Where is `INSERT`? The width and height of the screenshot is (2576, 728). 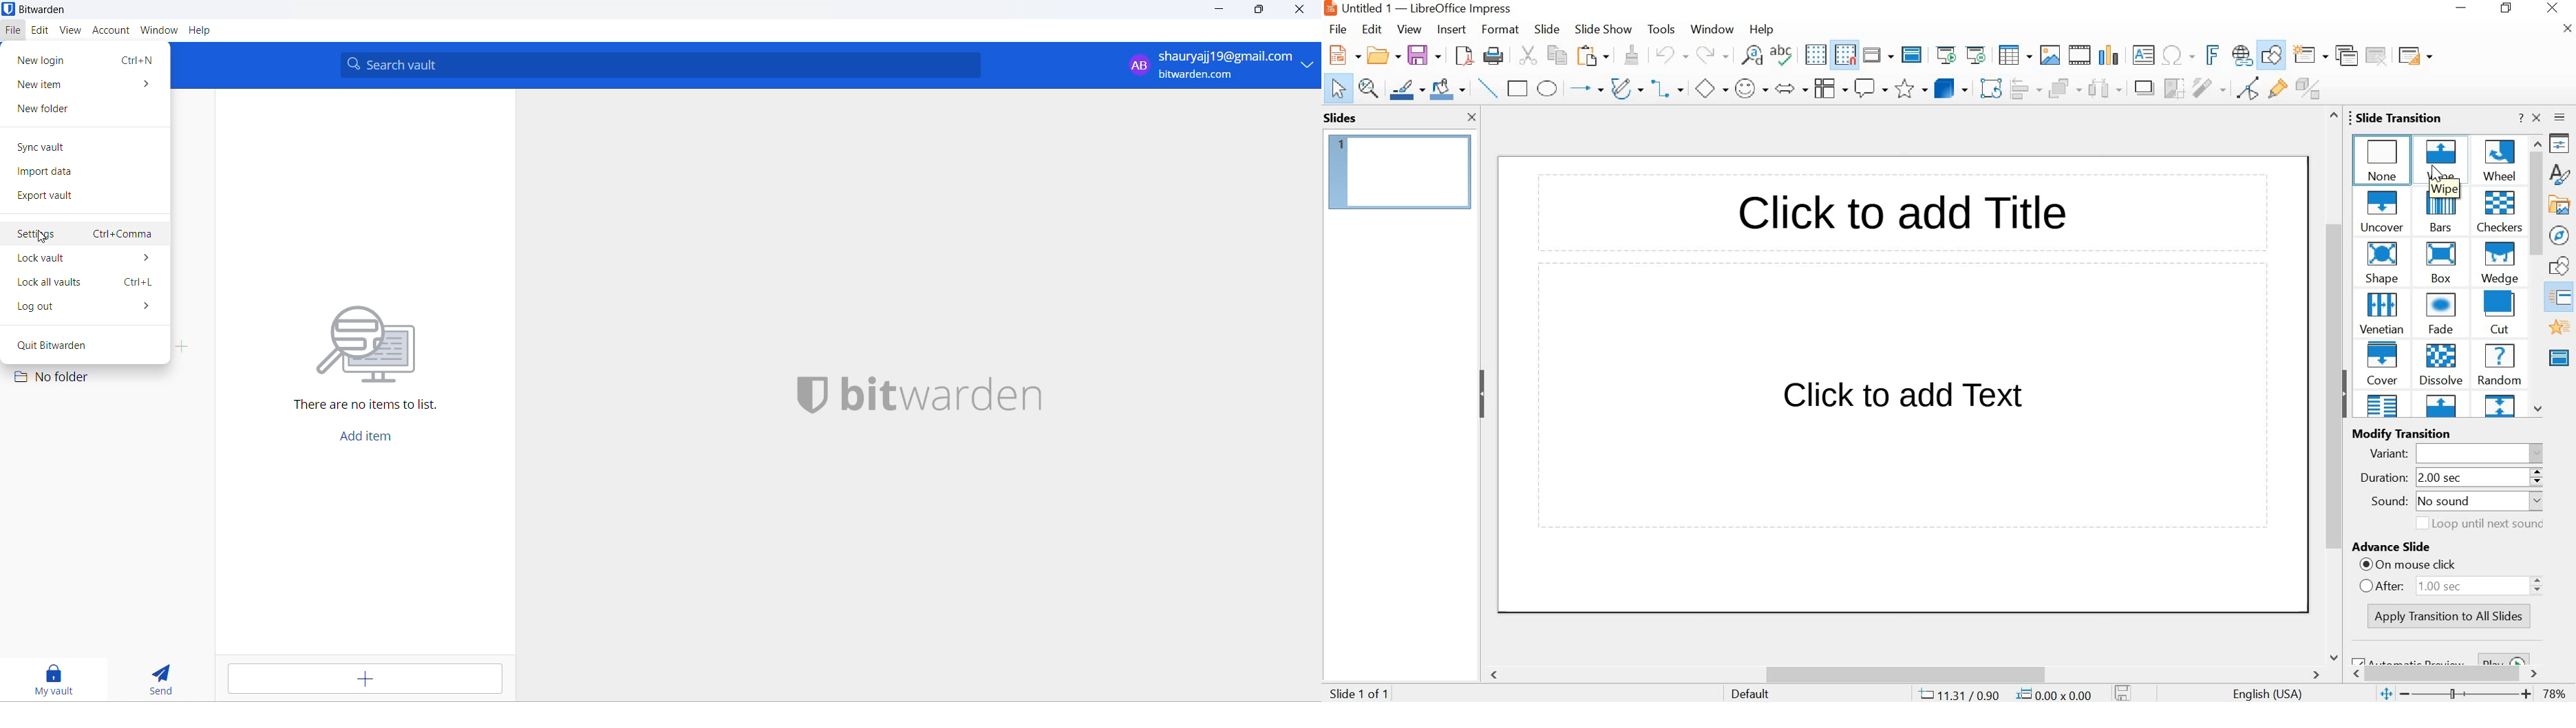 INSERT is located at coordinates (1451, 31).